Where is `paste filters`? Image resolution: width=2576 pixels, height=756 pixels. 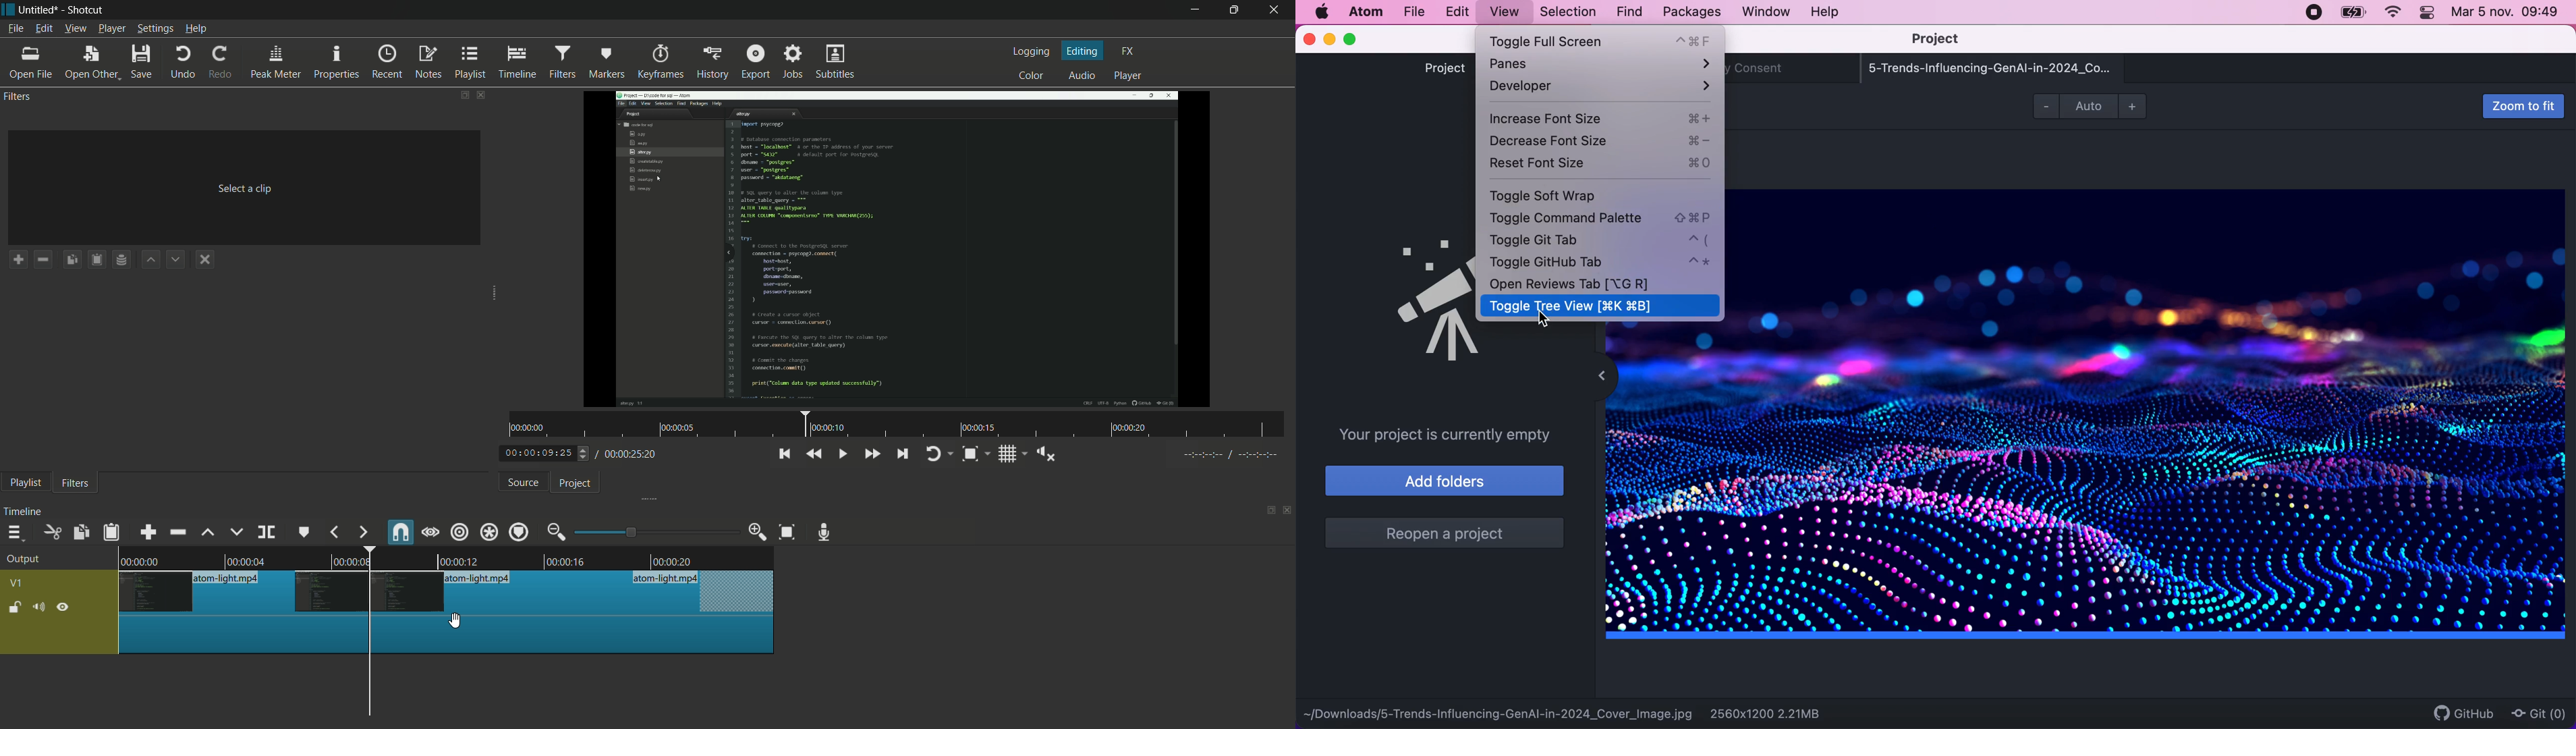
paste filters is located at coordinates (113, 532).